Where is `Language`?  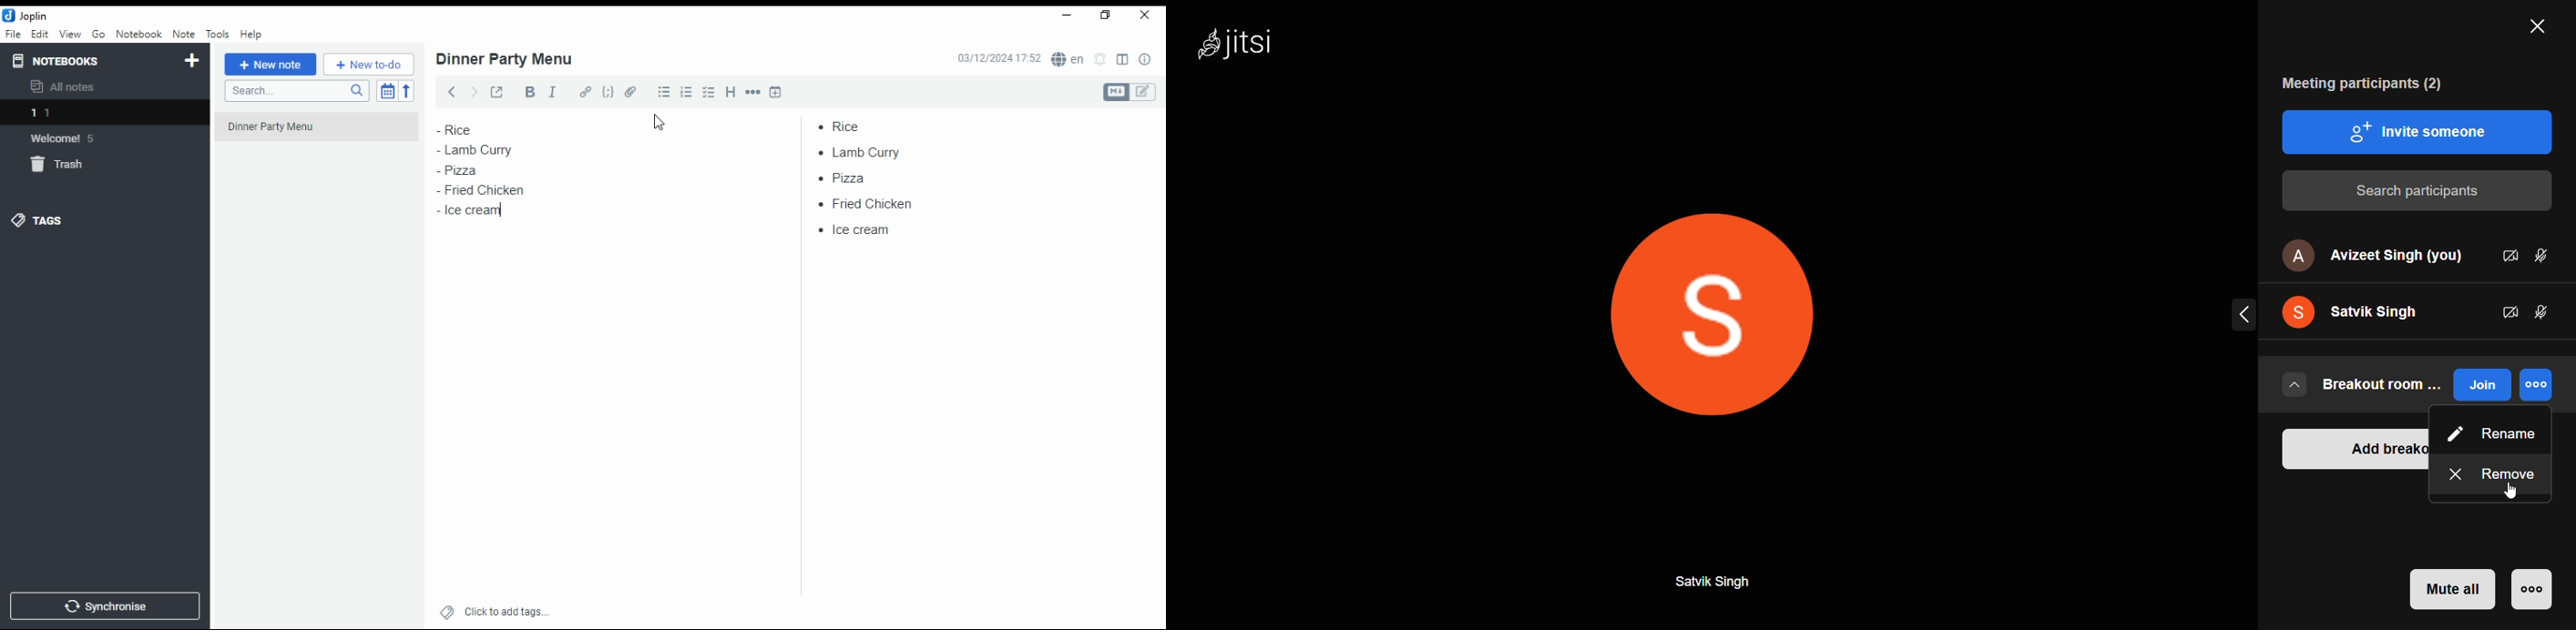 Language is located at coordinates (1067, 59).